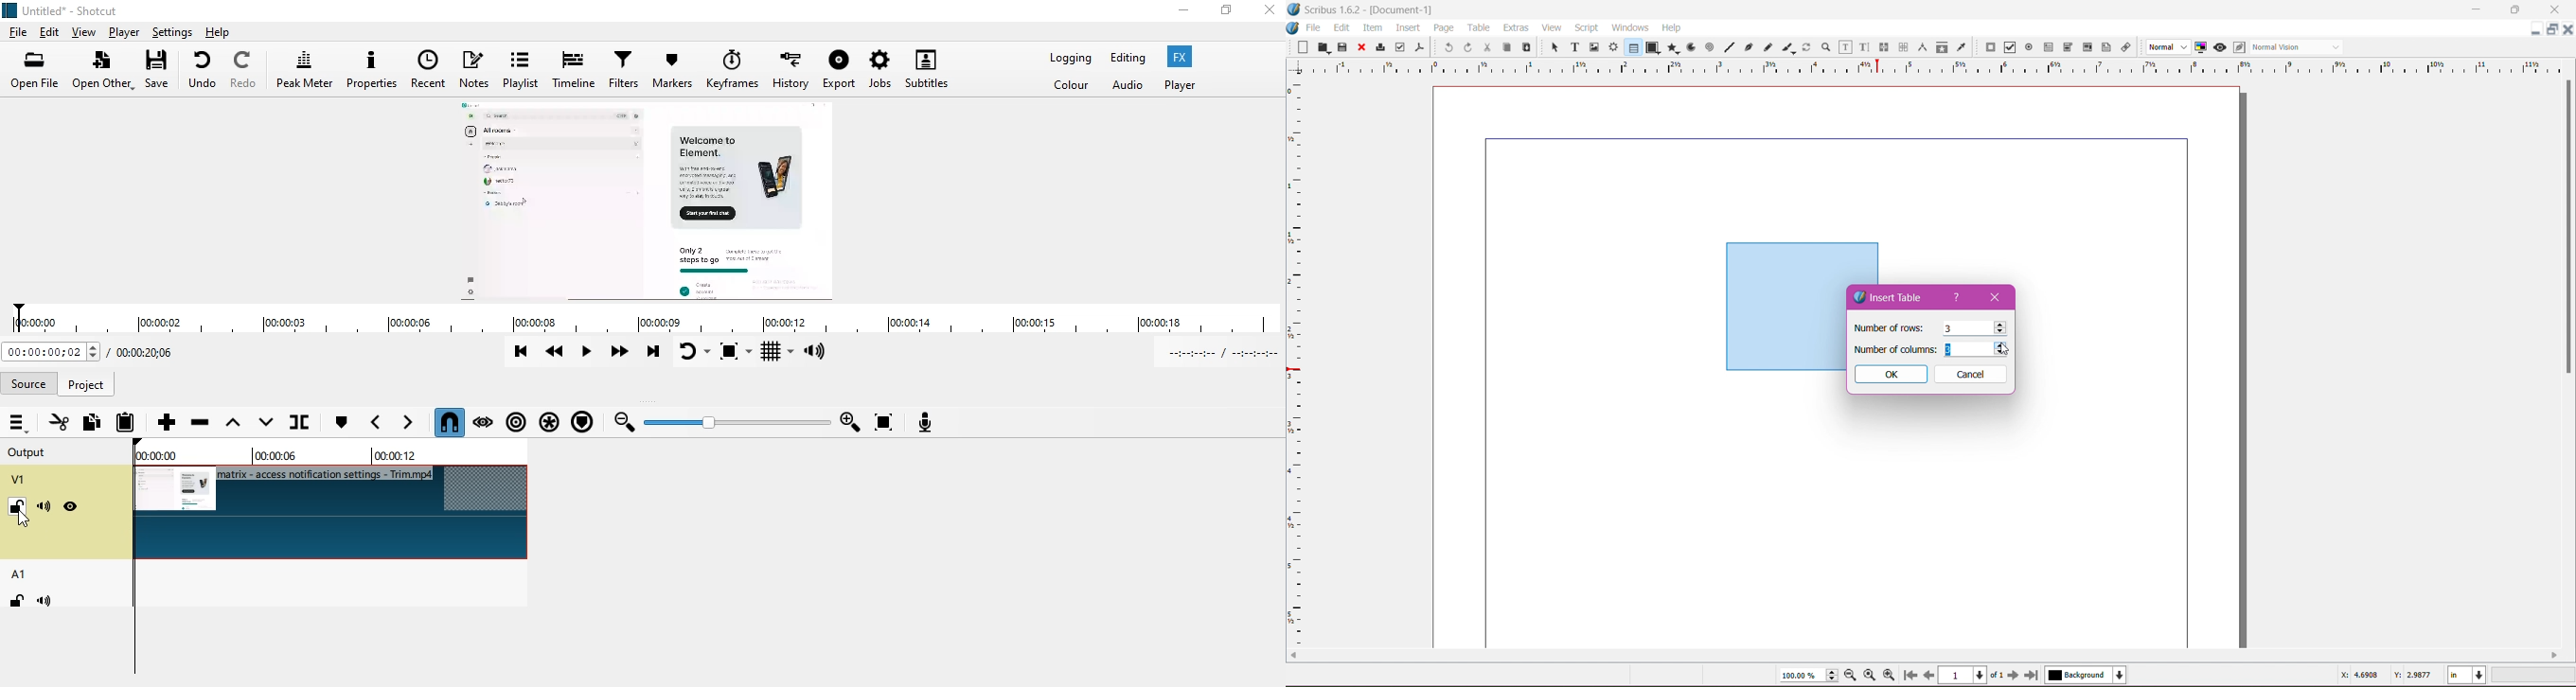  Describe the element at coordinates (2554, 30) in the screenshot. I see `Maximize` at that location.